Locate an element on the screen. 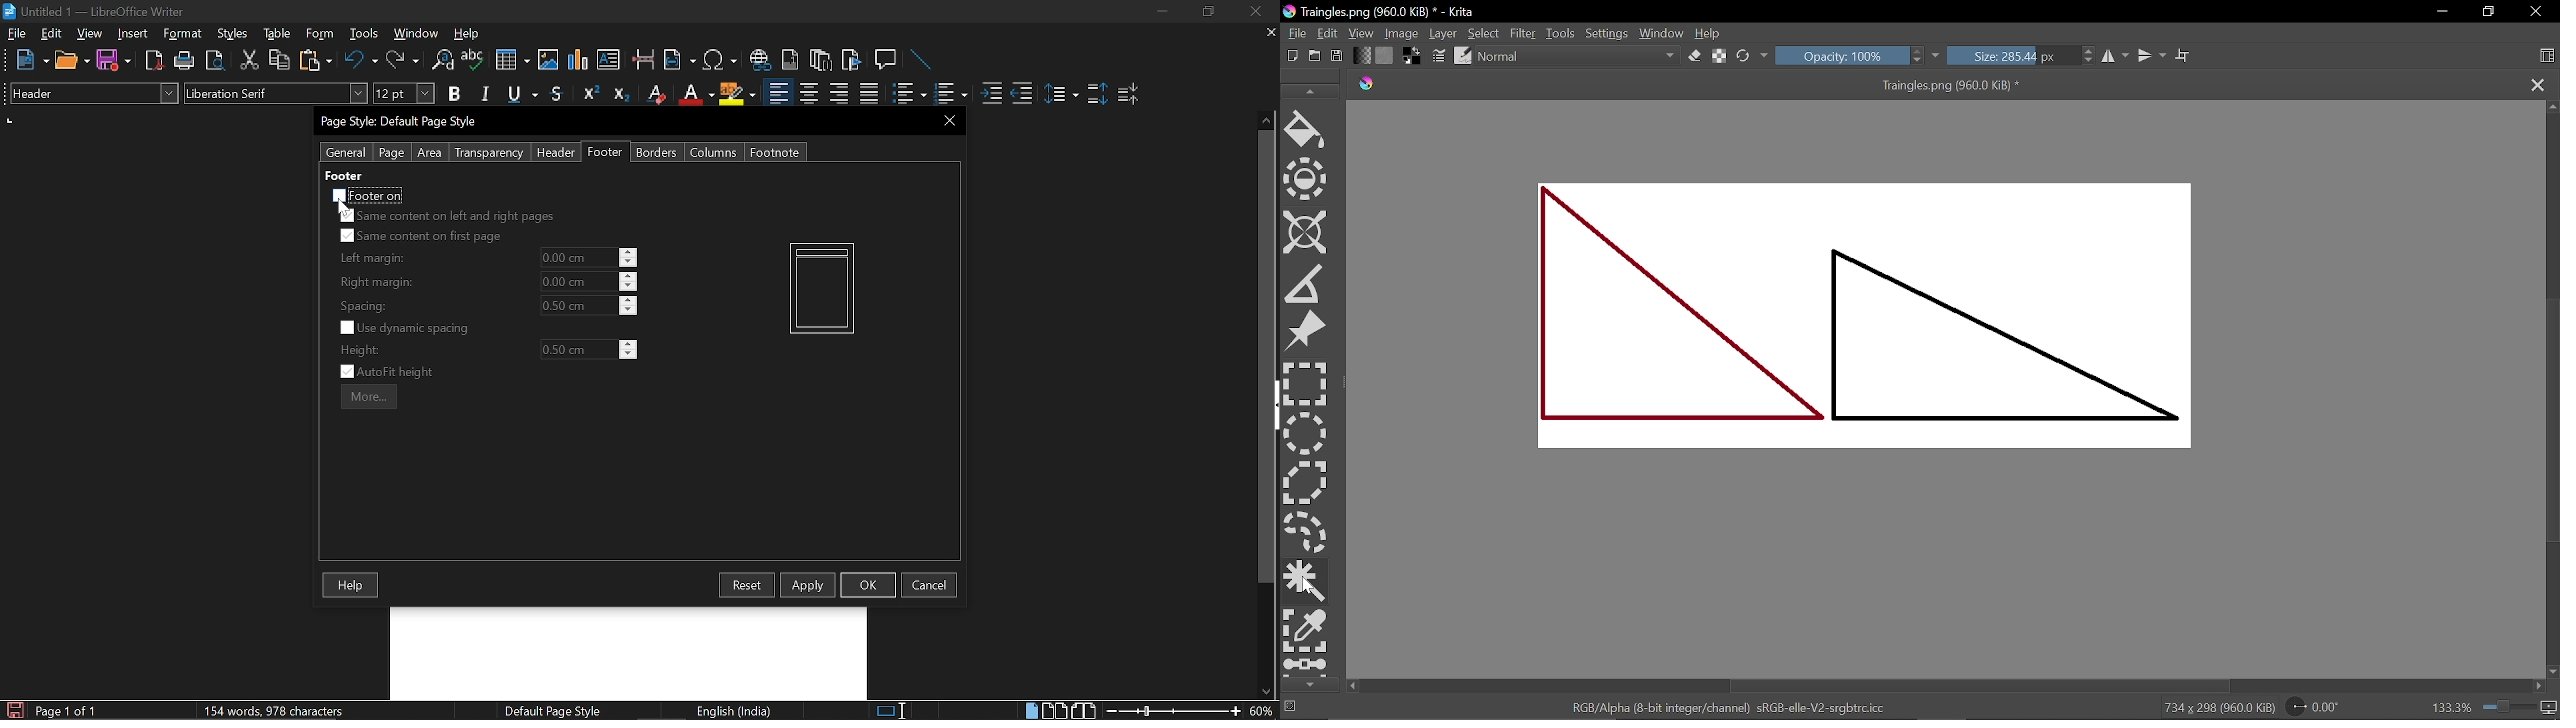  Fill patern is located at coordinates (1385, 56).